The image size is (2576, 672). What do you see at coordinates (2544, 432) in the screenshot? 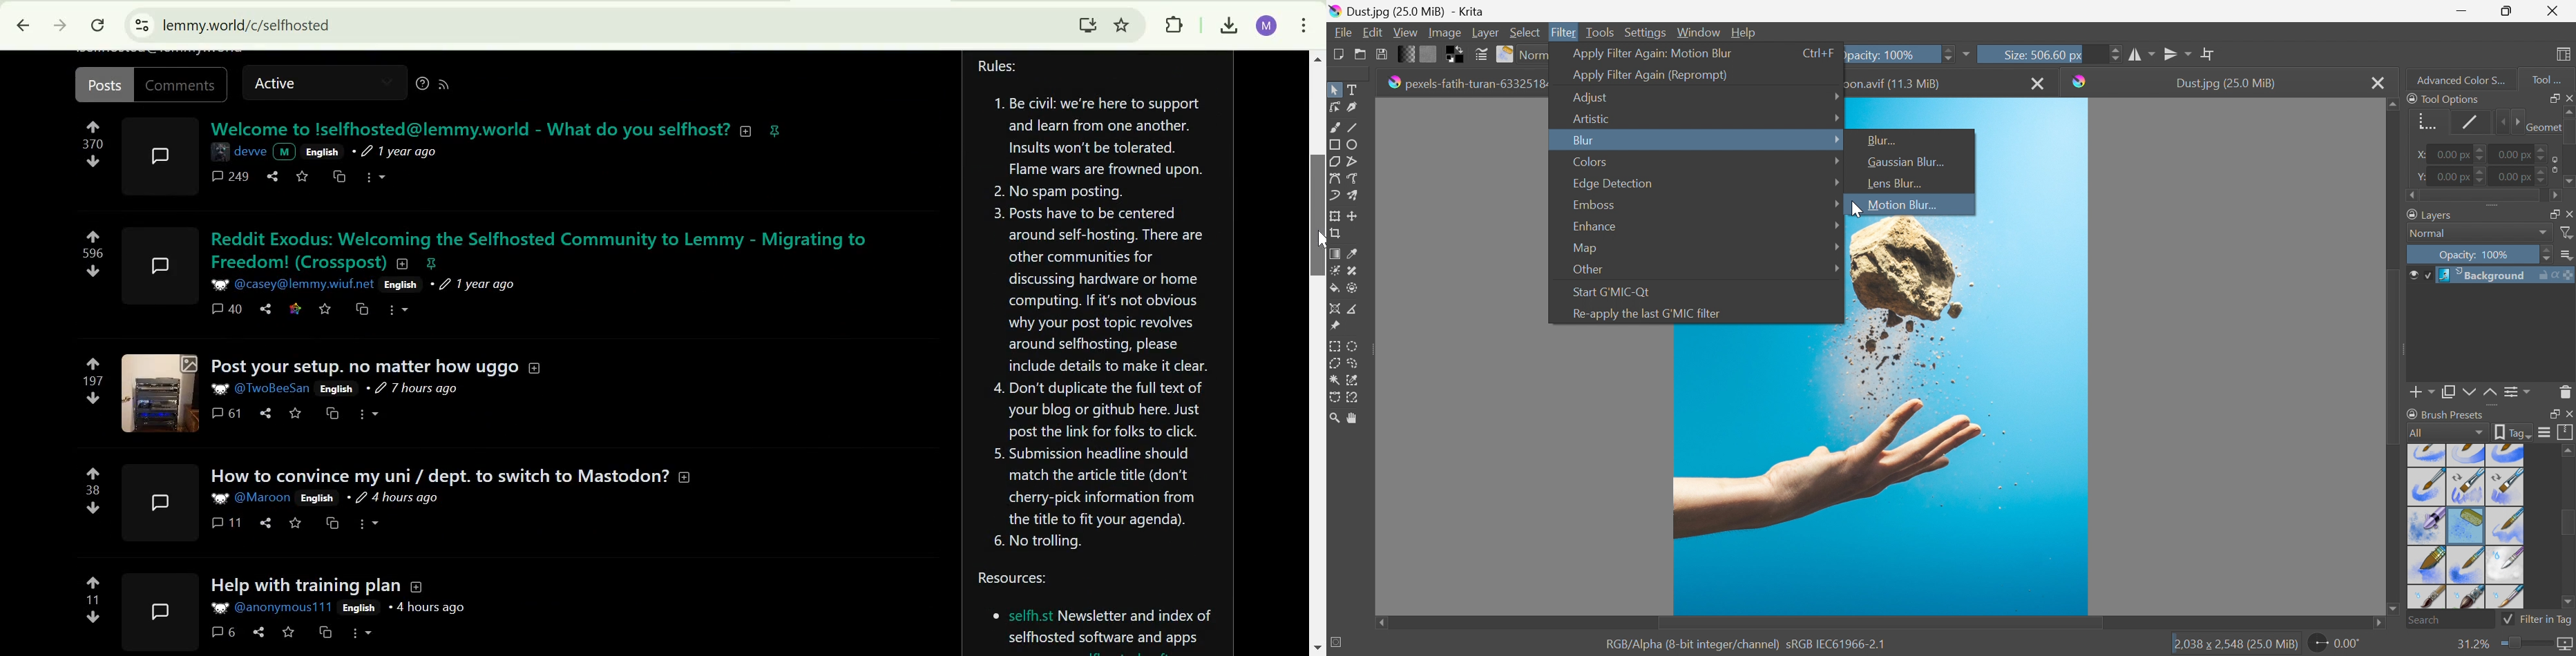
I see `Display settings` at bounding box center [2544, 432].